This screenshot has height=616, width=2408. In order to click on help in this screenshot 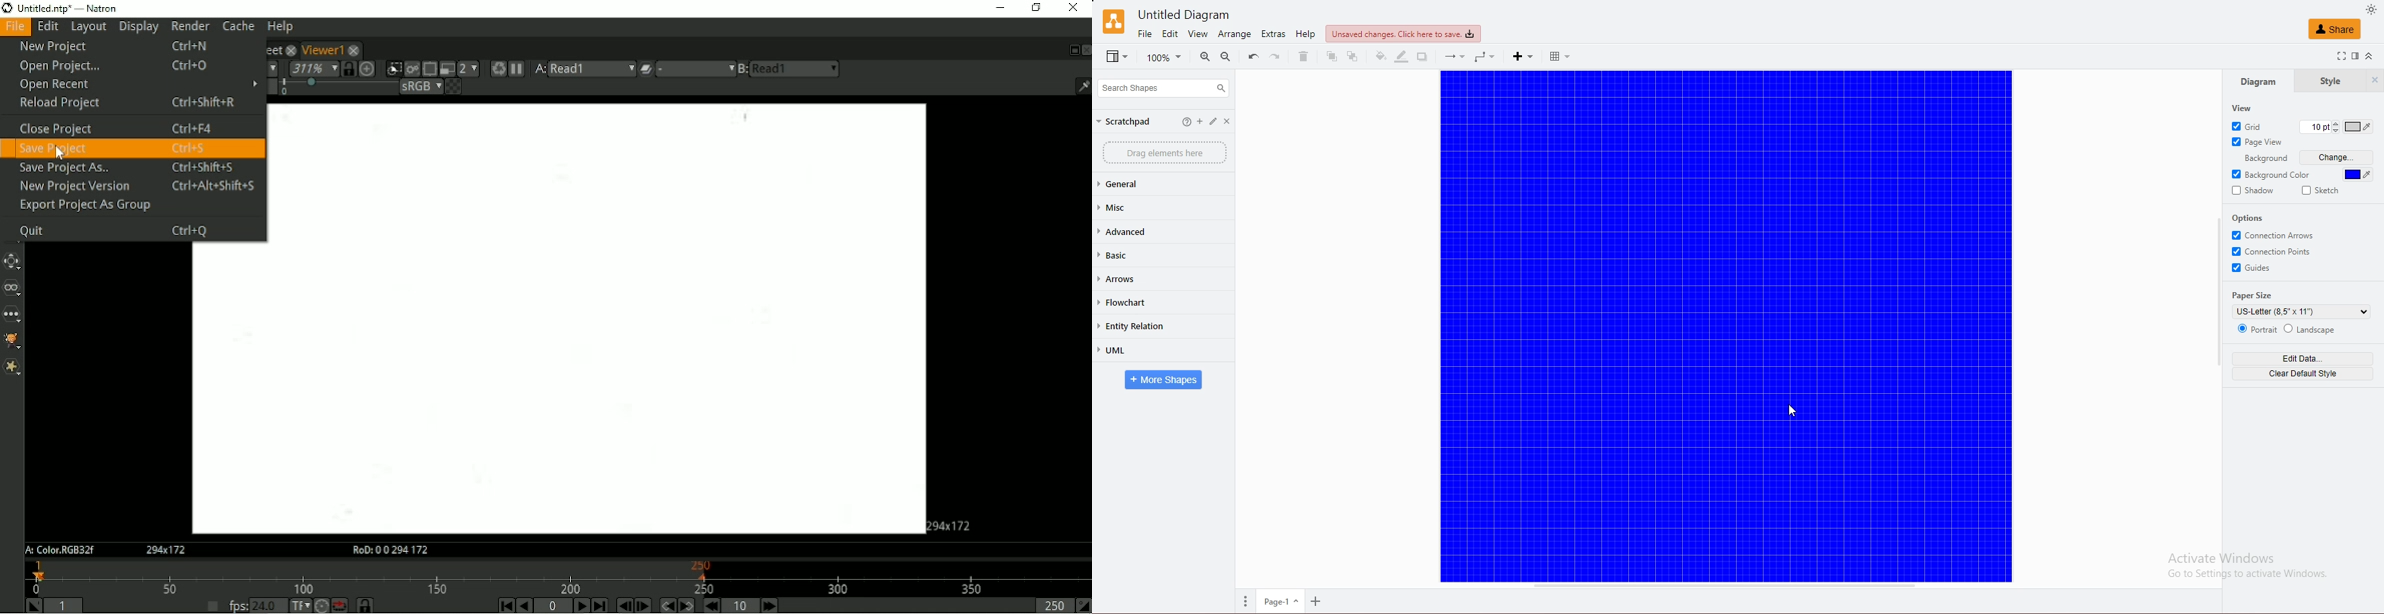, I will do `click(1305, 34)`.